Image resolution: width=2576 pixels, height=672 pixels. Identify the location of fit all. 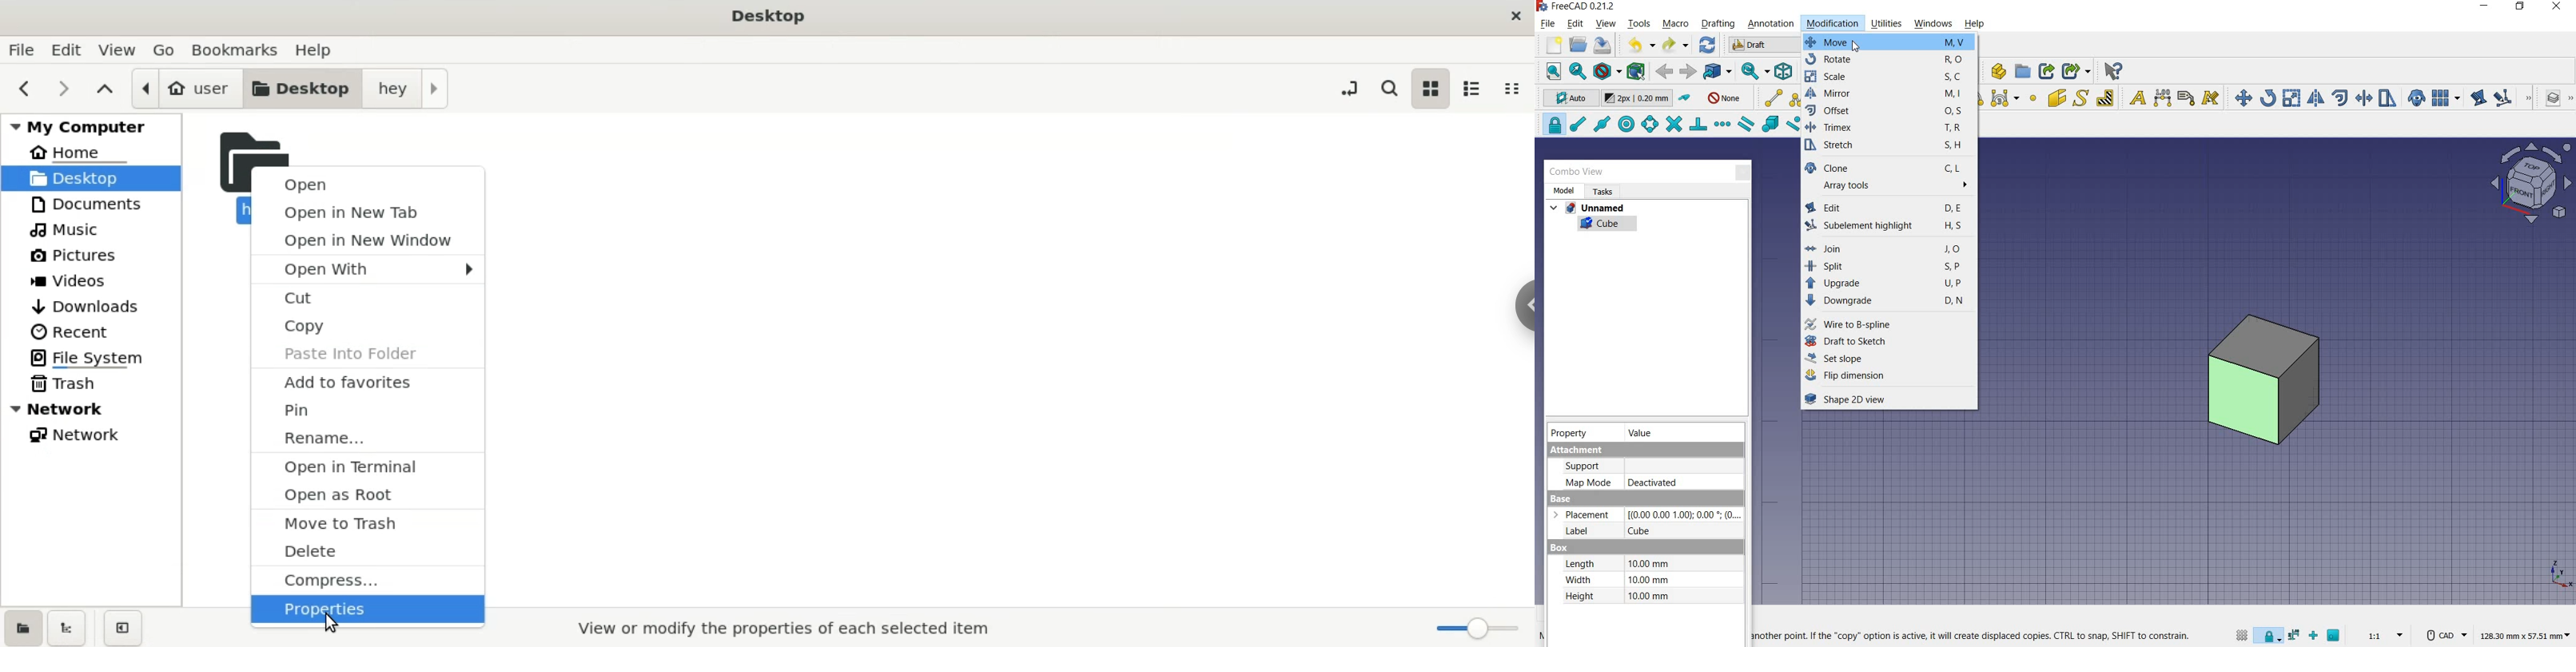
(1549, 71).